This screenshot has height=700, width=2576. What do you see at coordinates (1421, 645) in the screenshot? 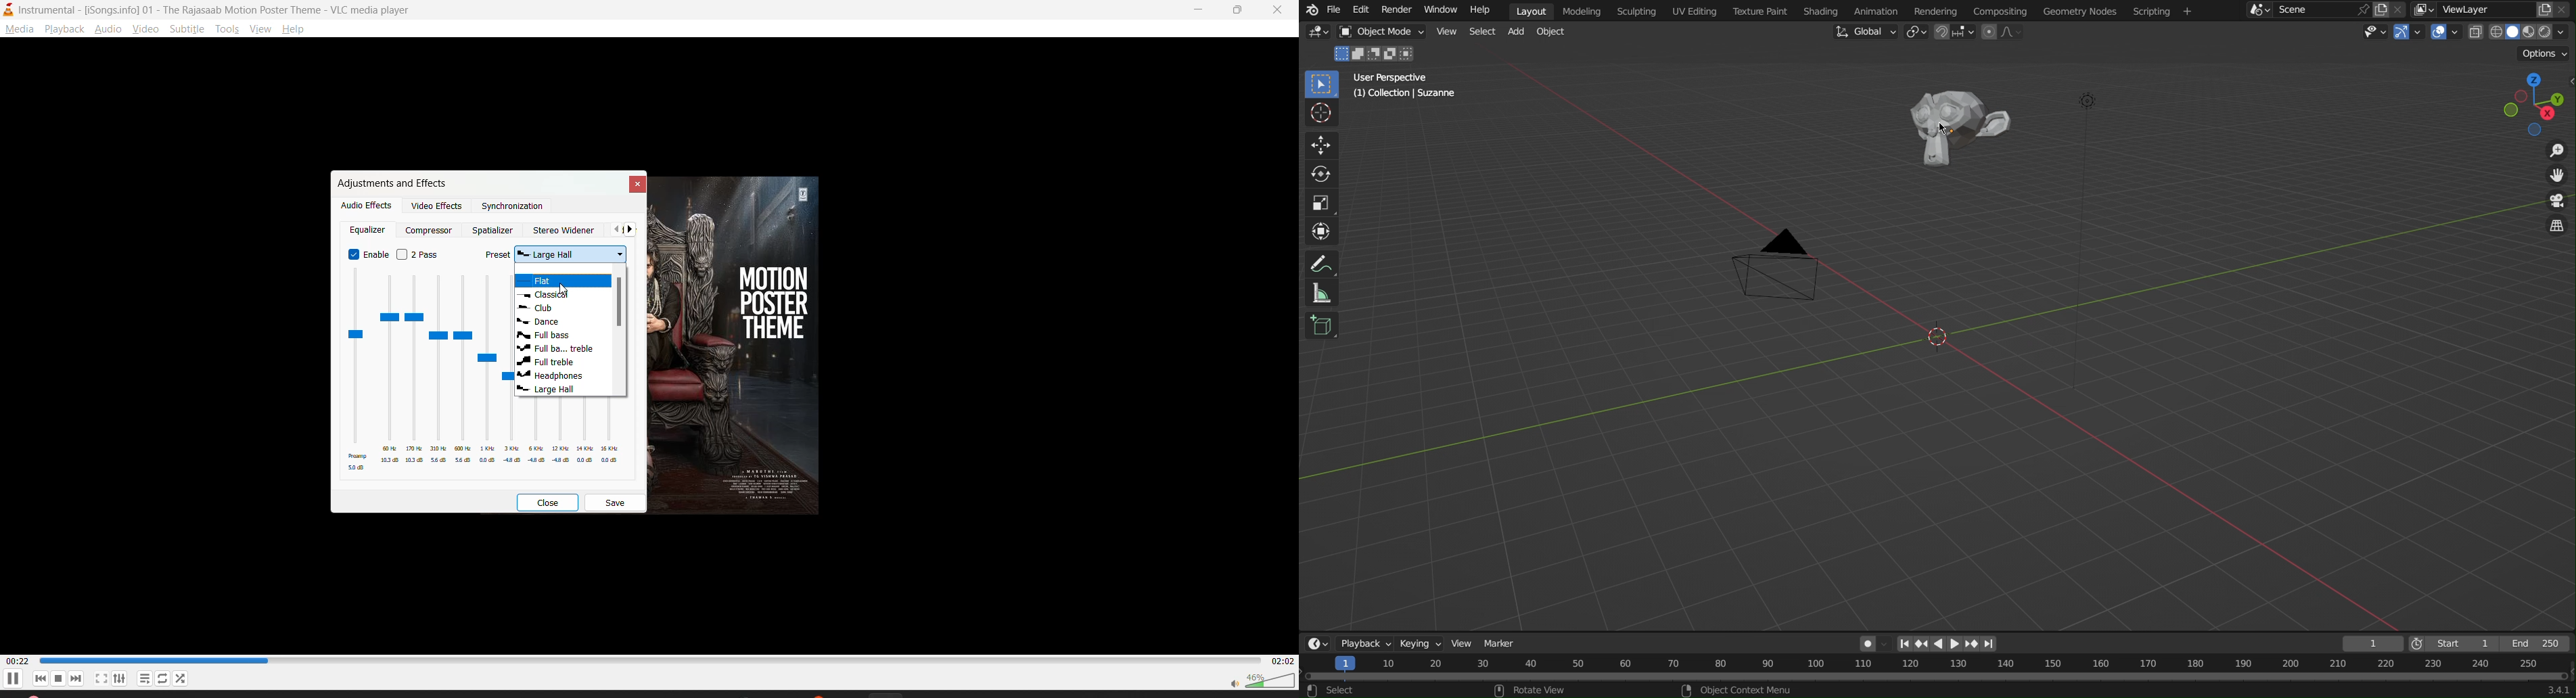
I see `Keying` at bounding box center [1421, 645].